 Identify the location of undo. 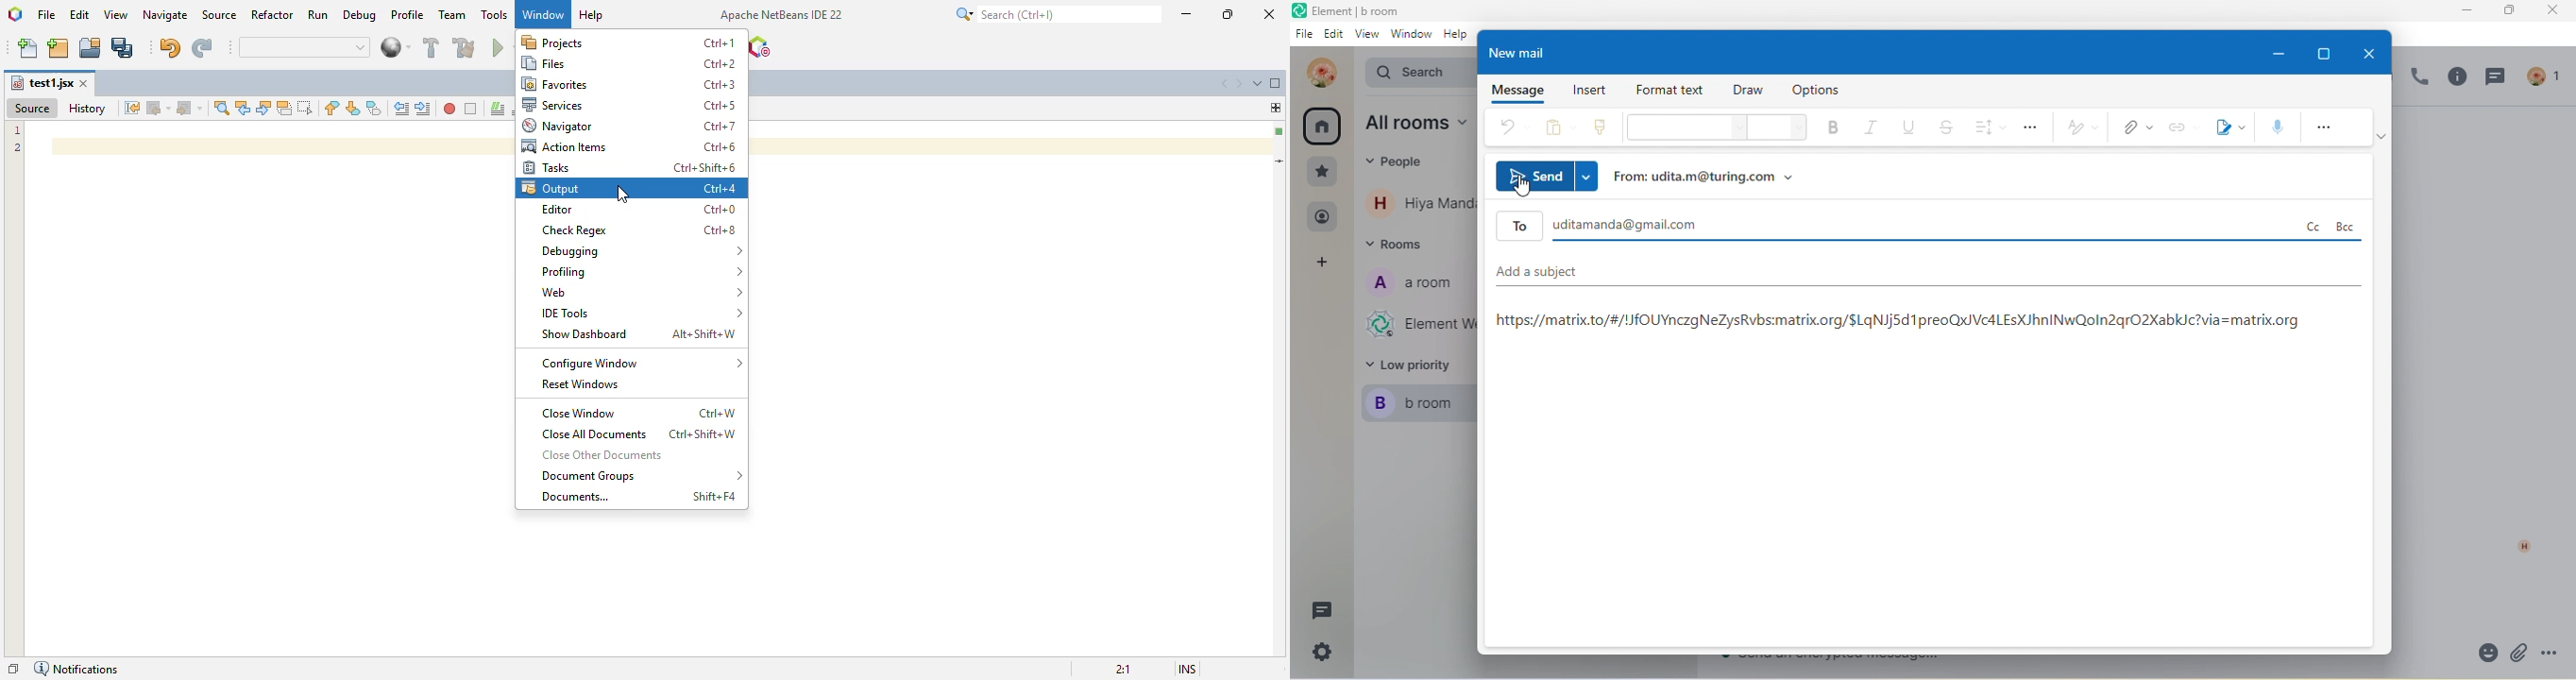
(171, 47).